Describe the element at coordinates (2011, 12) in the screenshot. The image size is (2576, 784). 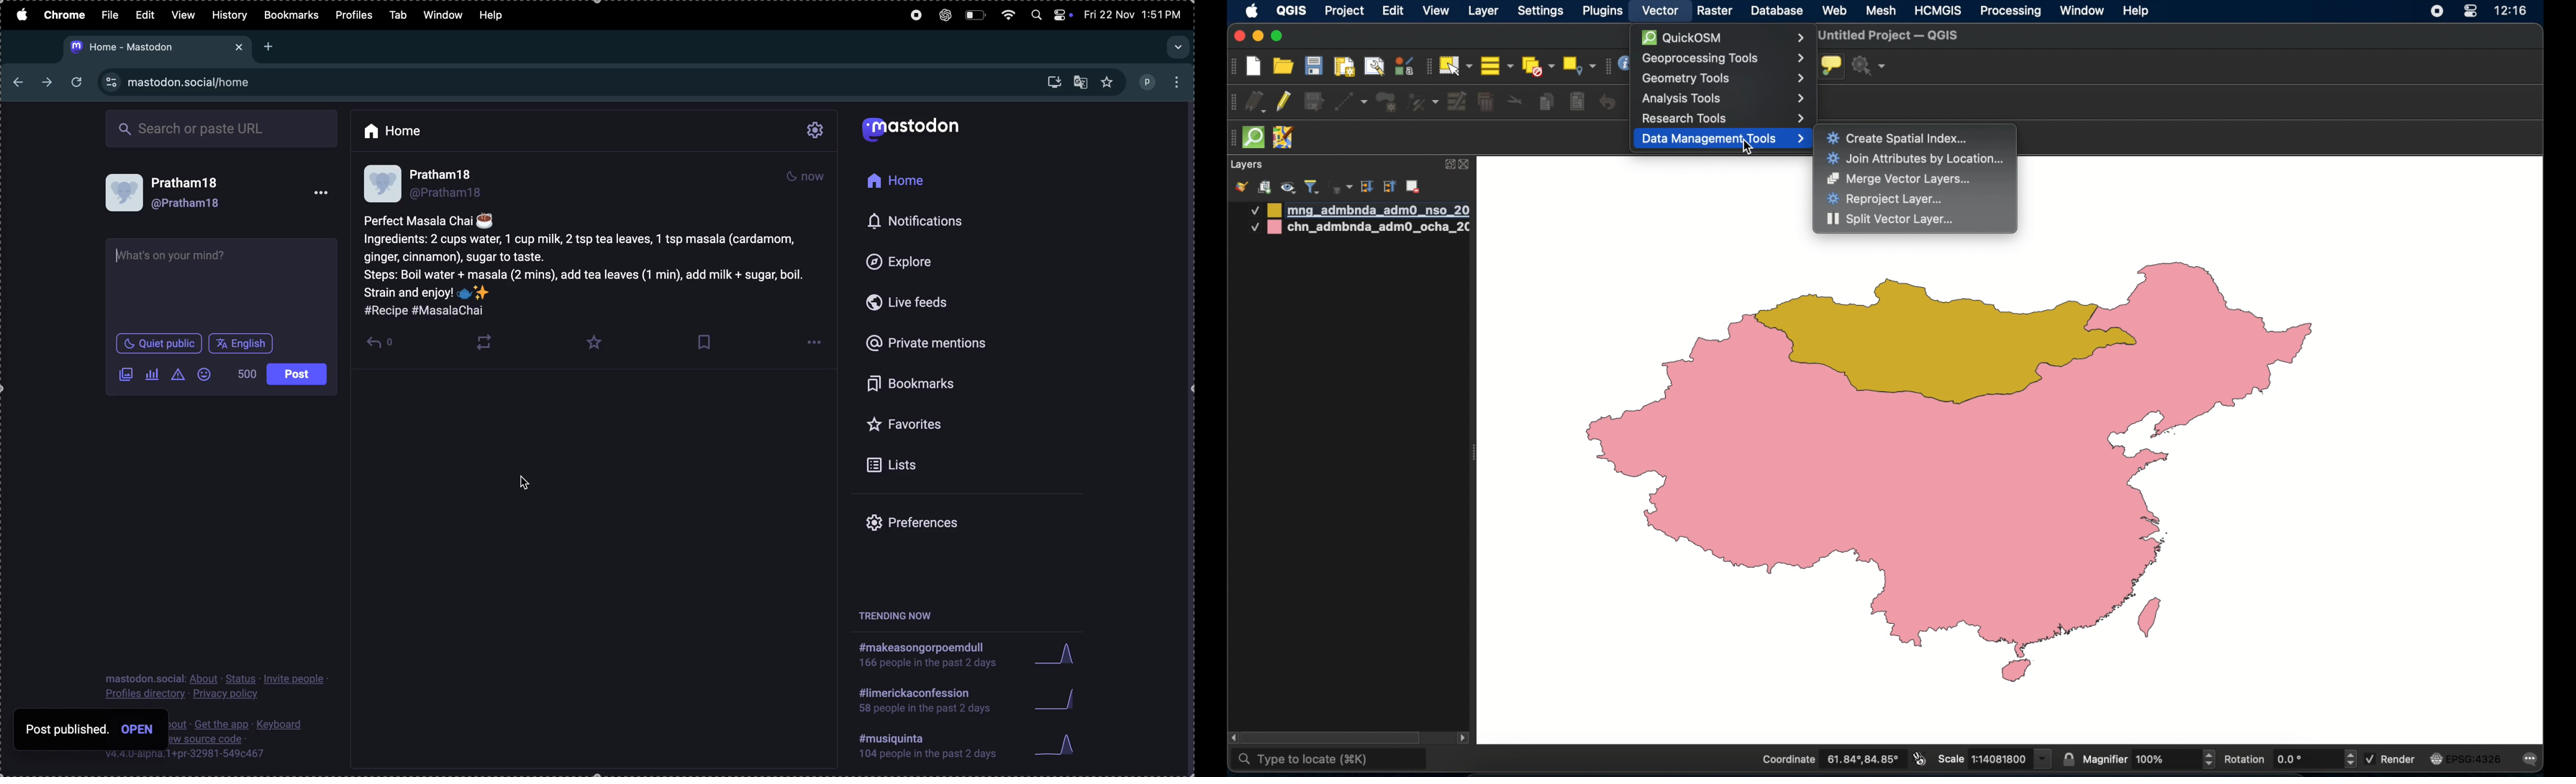
I see `processing` at that location.